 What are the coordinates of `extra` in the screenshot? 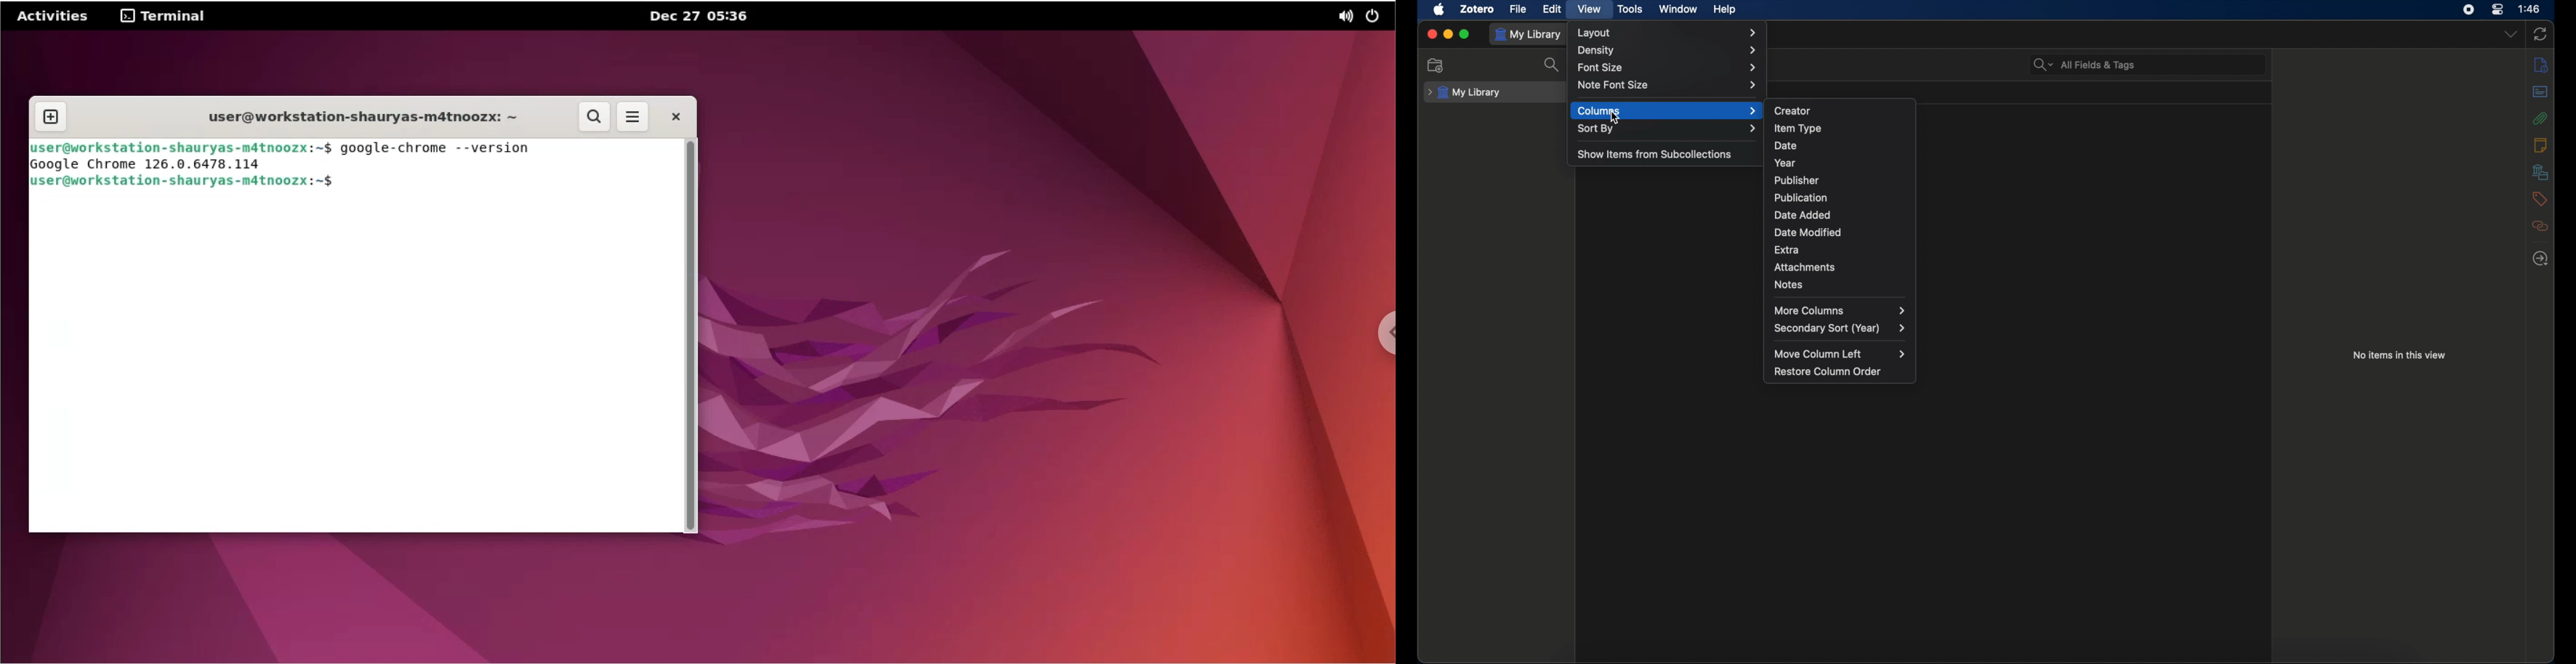 It's located at (1787, 249).